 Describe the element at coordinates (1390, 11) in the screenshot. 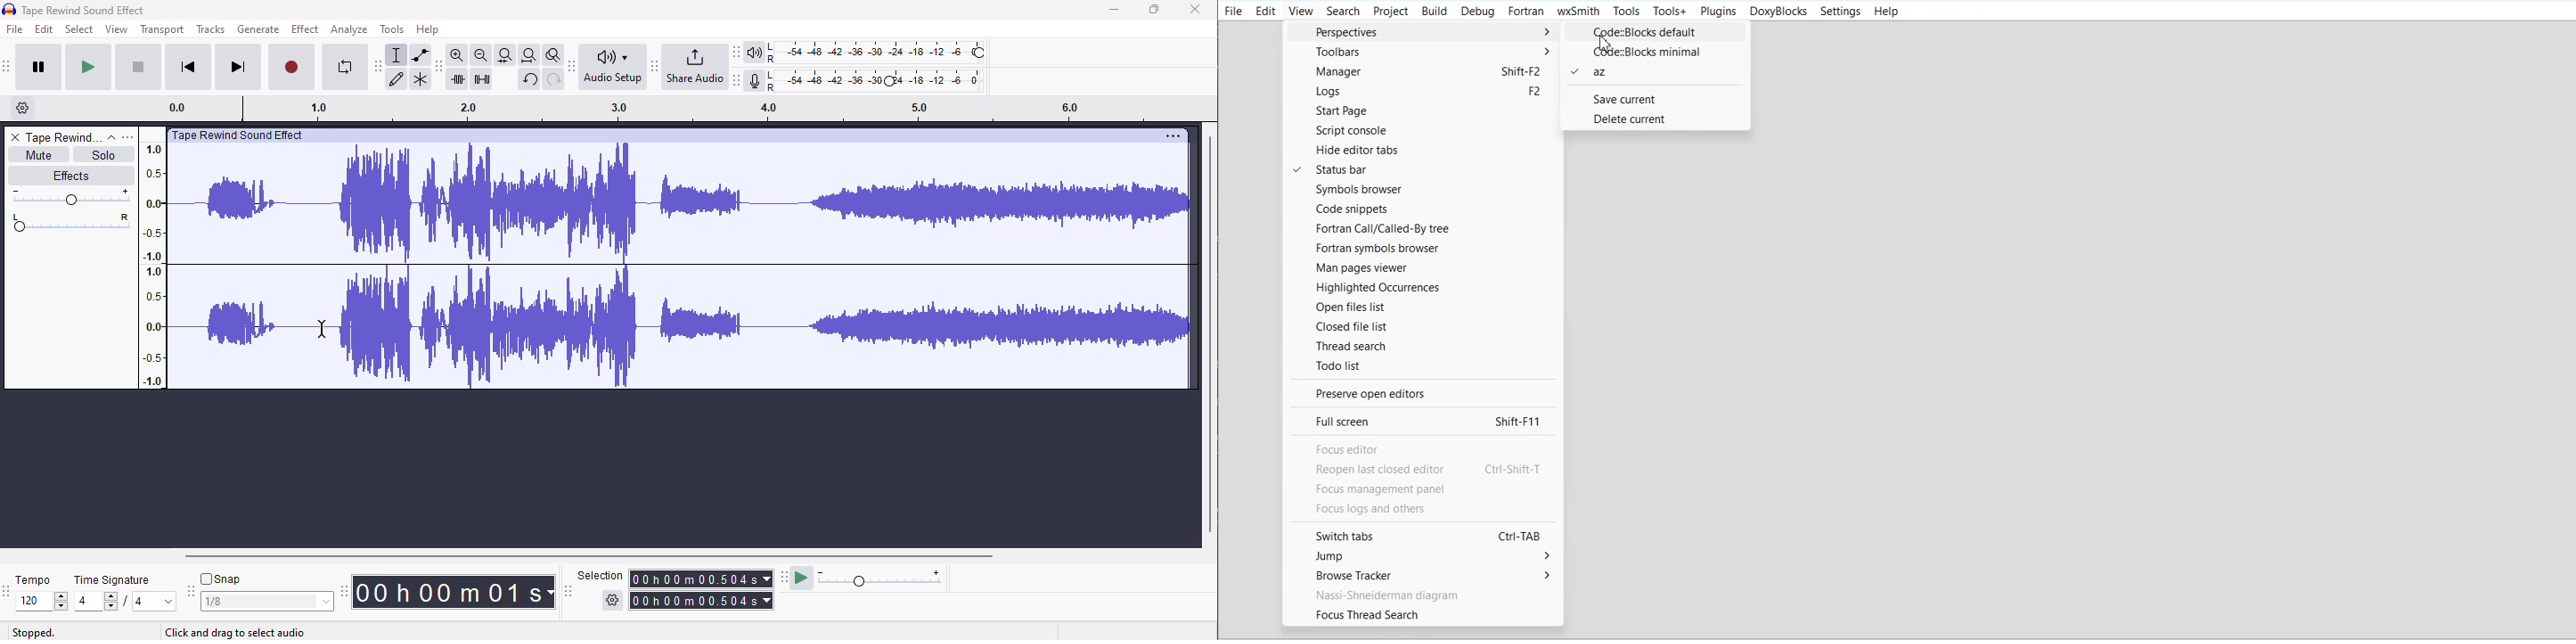

I see `Project` at that location.